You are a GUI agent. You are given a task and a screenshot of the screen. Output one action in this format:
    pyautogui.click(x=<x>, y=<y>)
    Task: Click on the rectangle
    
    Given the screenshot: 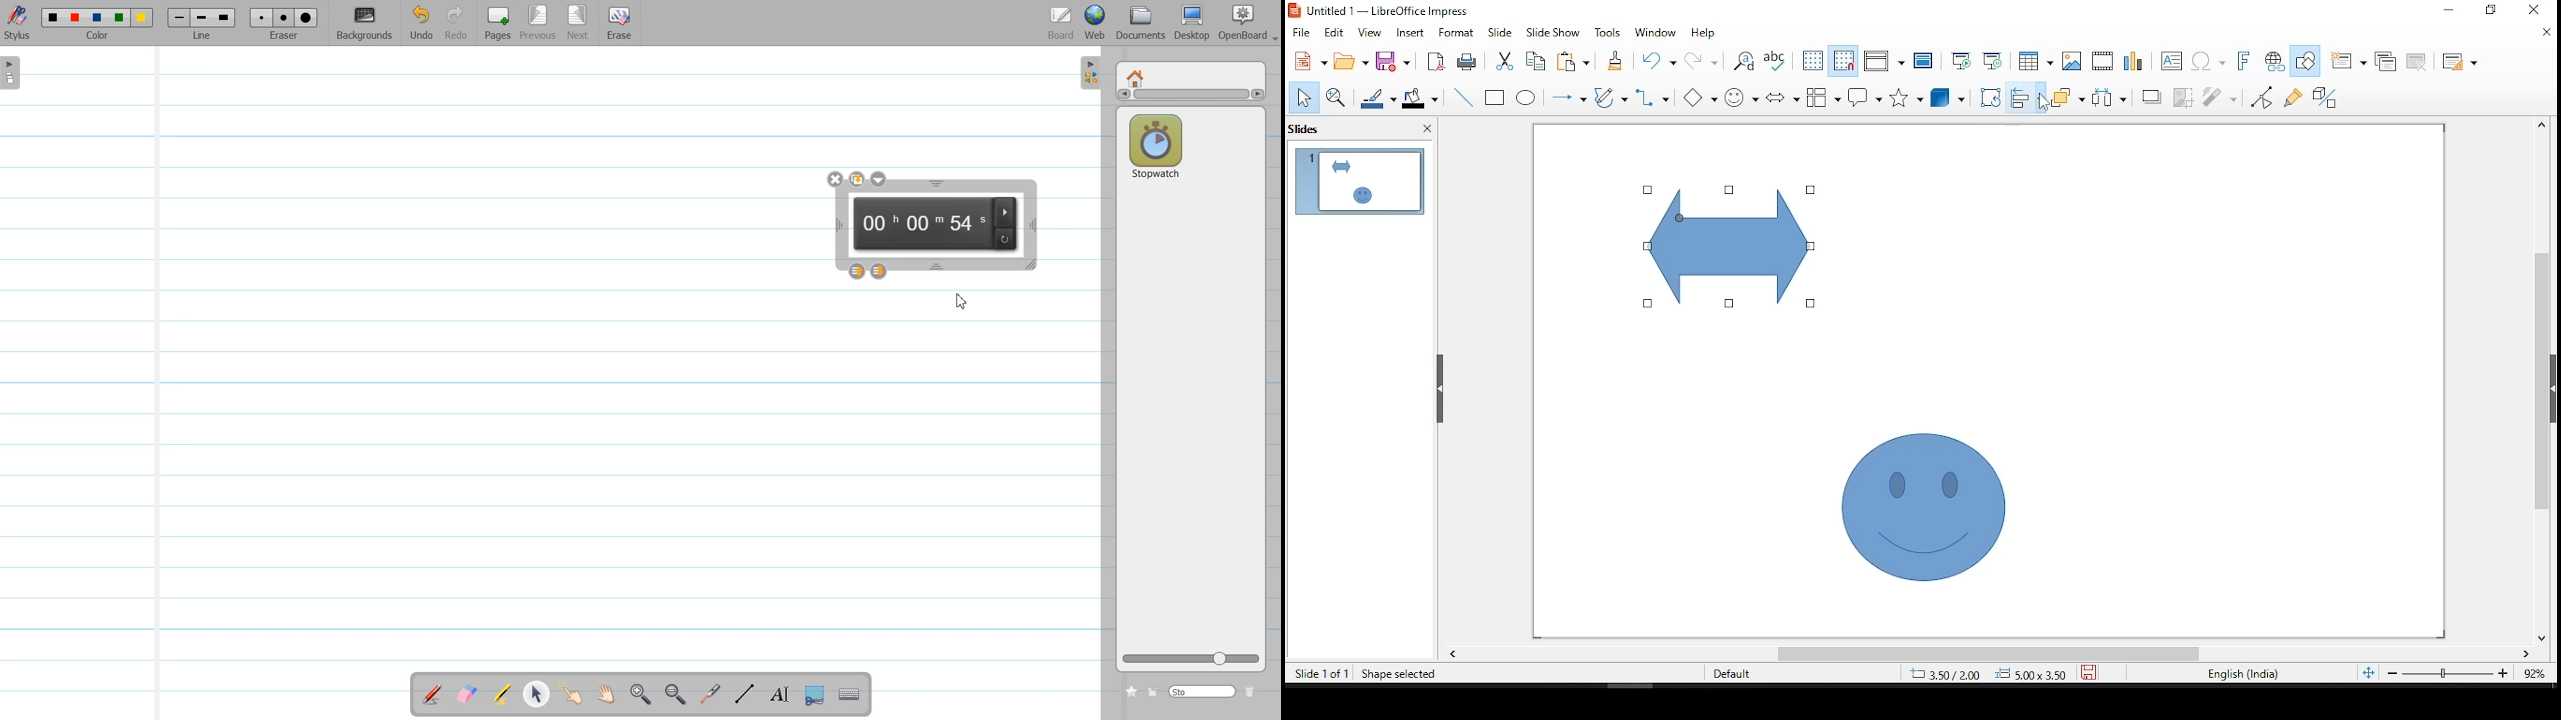 What is the action you would take?
    pyautogui.click(x=1497, y=99)
    